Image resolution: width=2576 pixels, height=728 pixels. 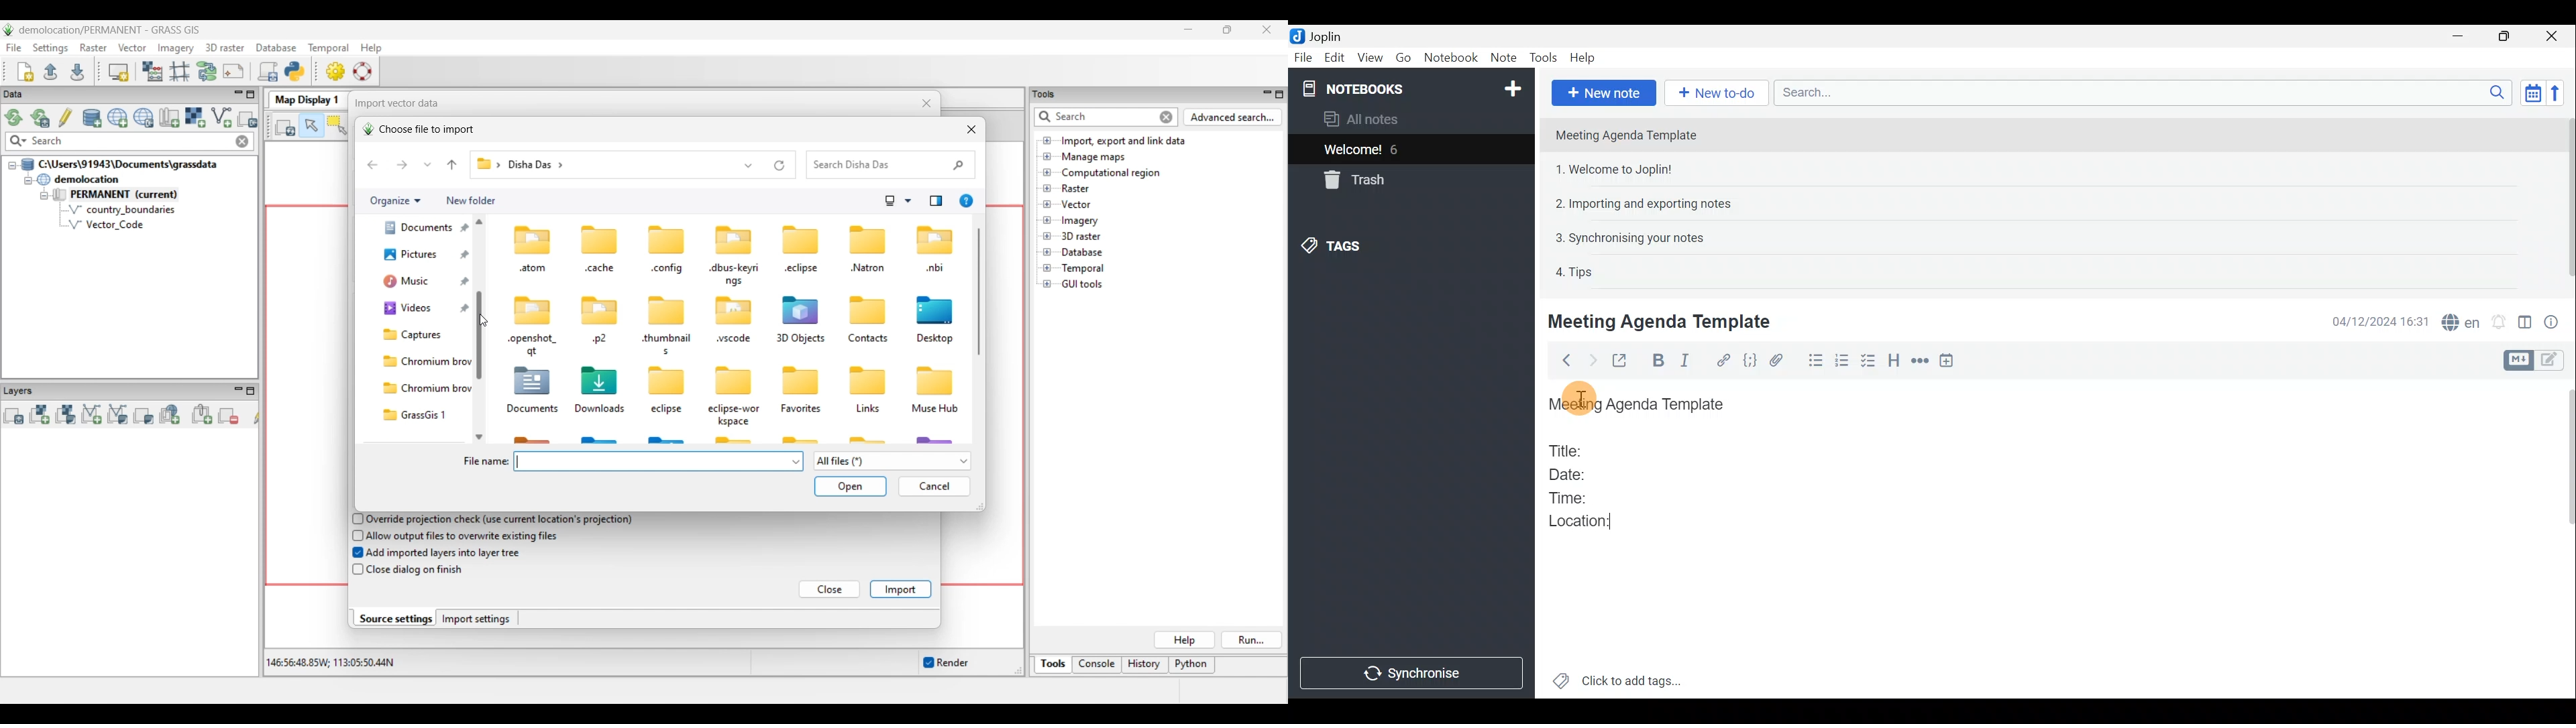 What do you see at coordinates (1635, 678) in the screenshot?
I see `Click to add tags` at bounding box center [1635, 678].